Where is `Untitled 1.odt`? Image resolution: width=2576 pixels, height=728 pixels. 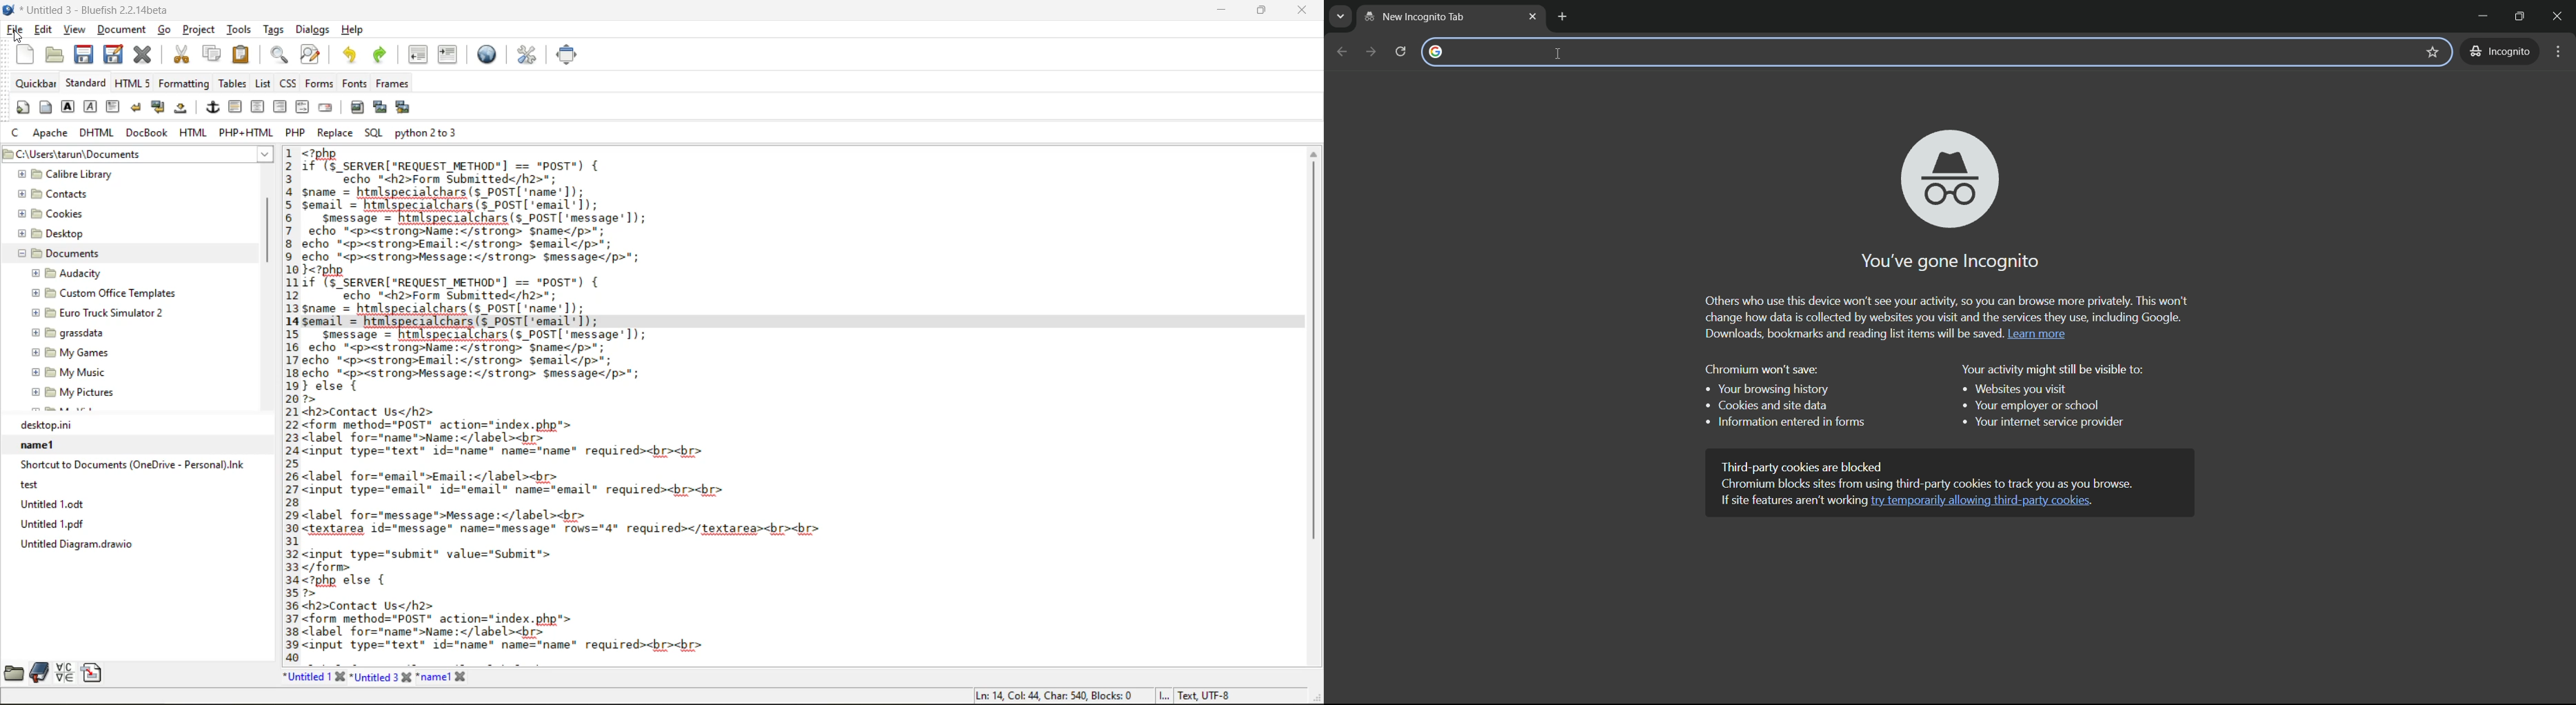 Untitled 1.odt is located at coordinates (137, 504).